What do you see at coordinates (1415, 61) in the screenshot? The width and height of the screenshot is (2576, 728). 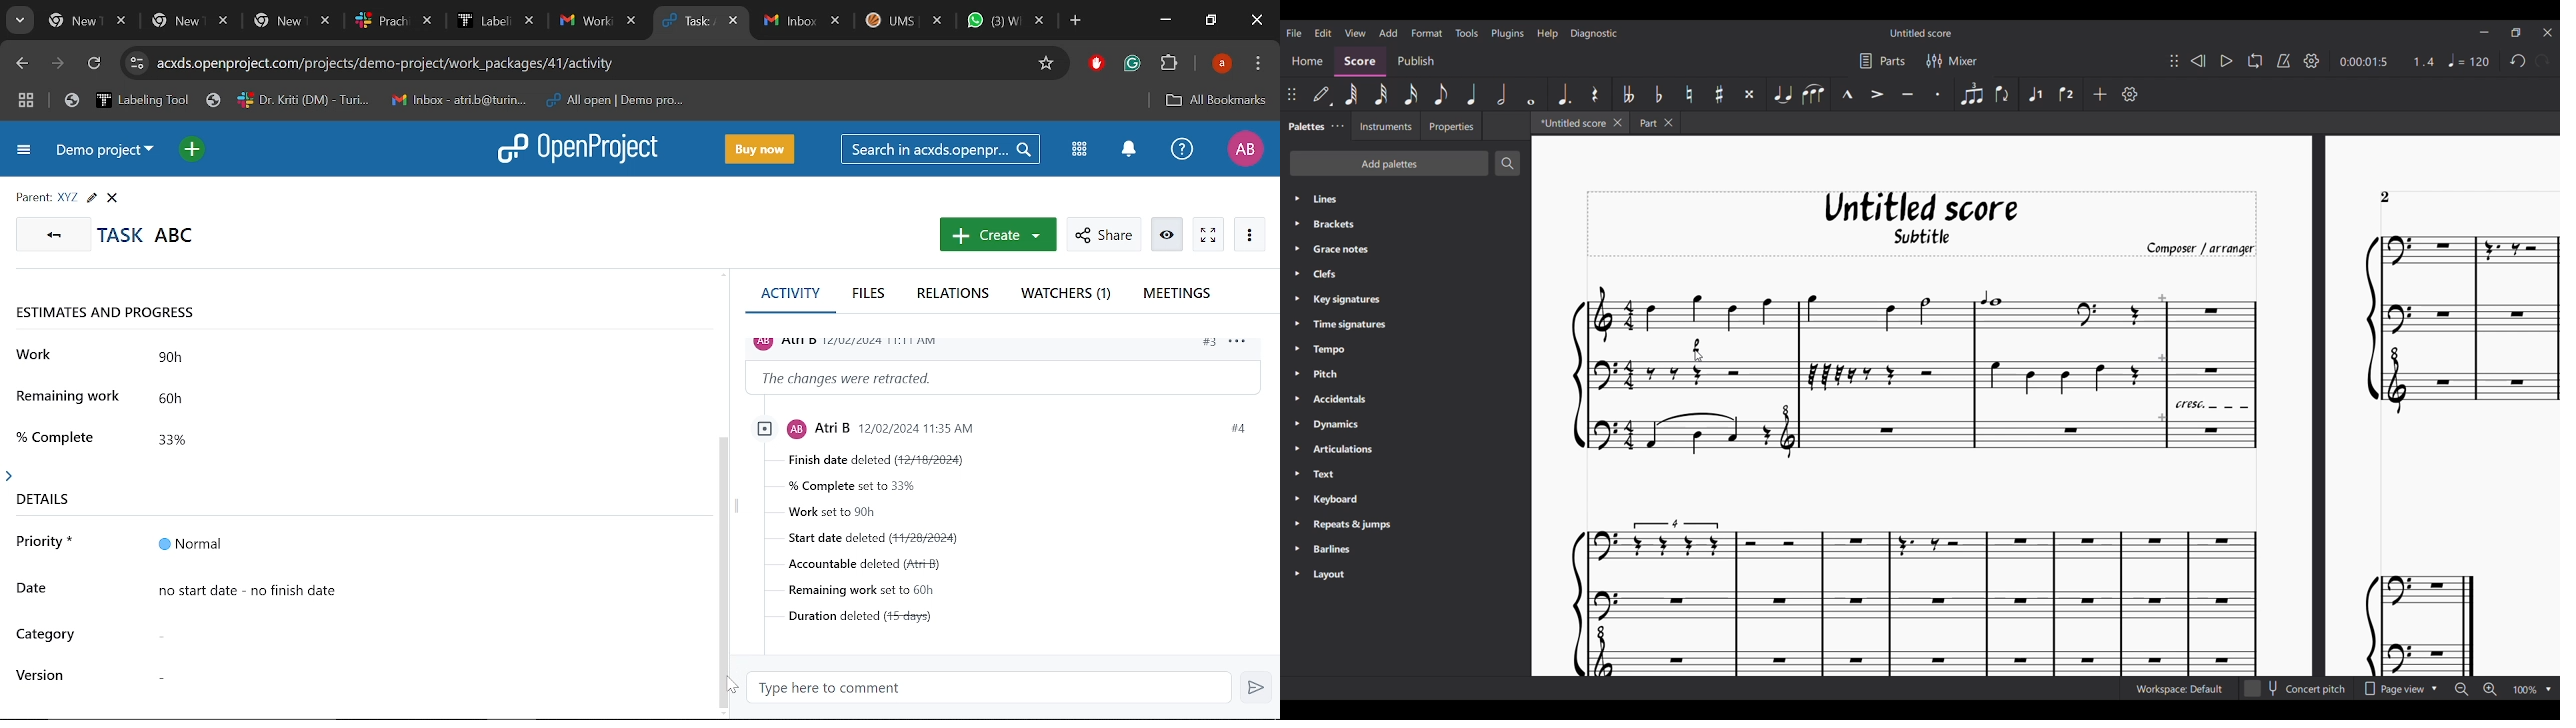 I see `Publish section` at bounding box center [1415, 61].